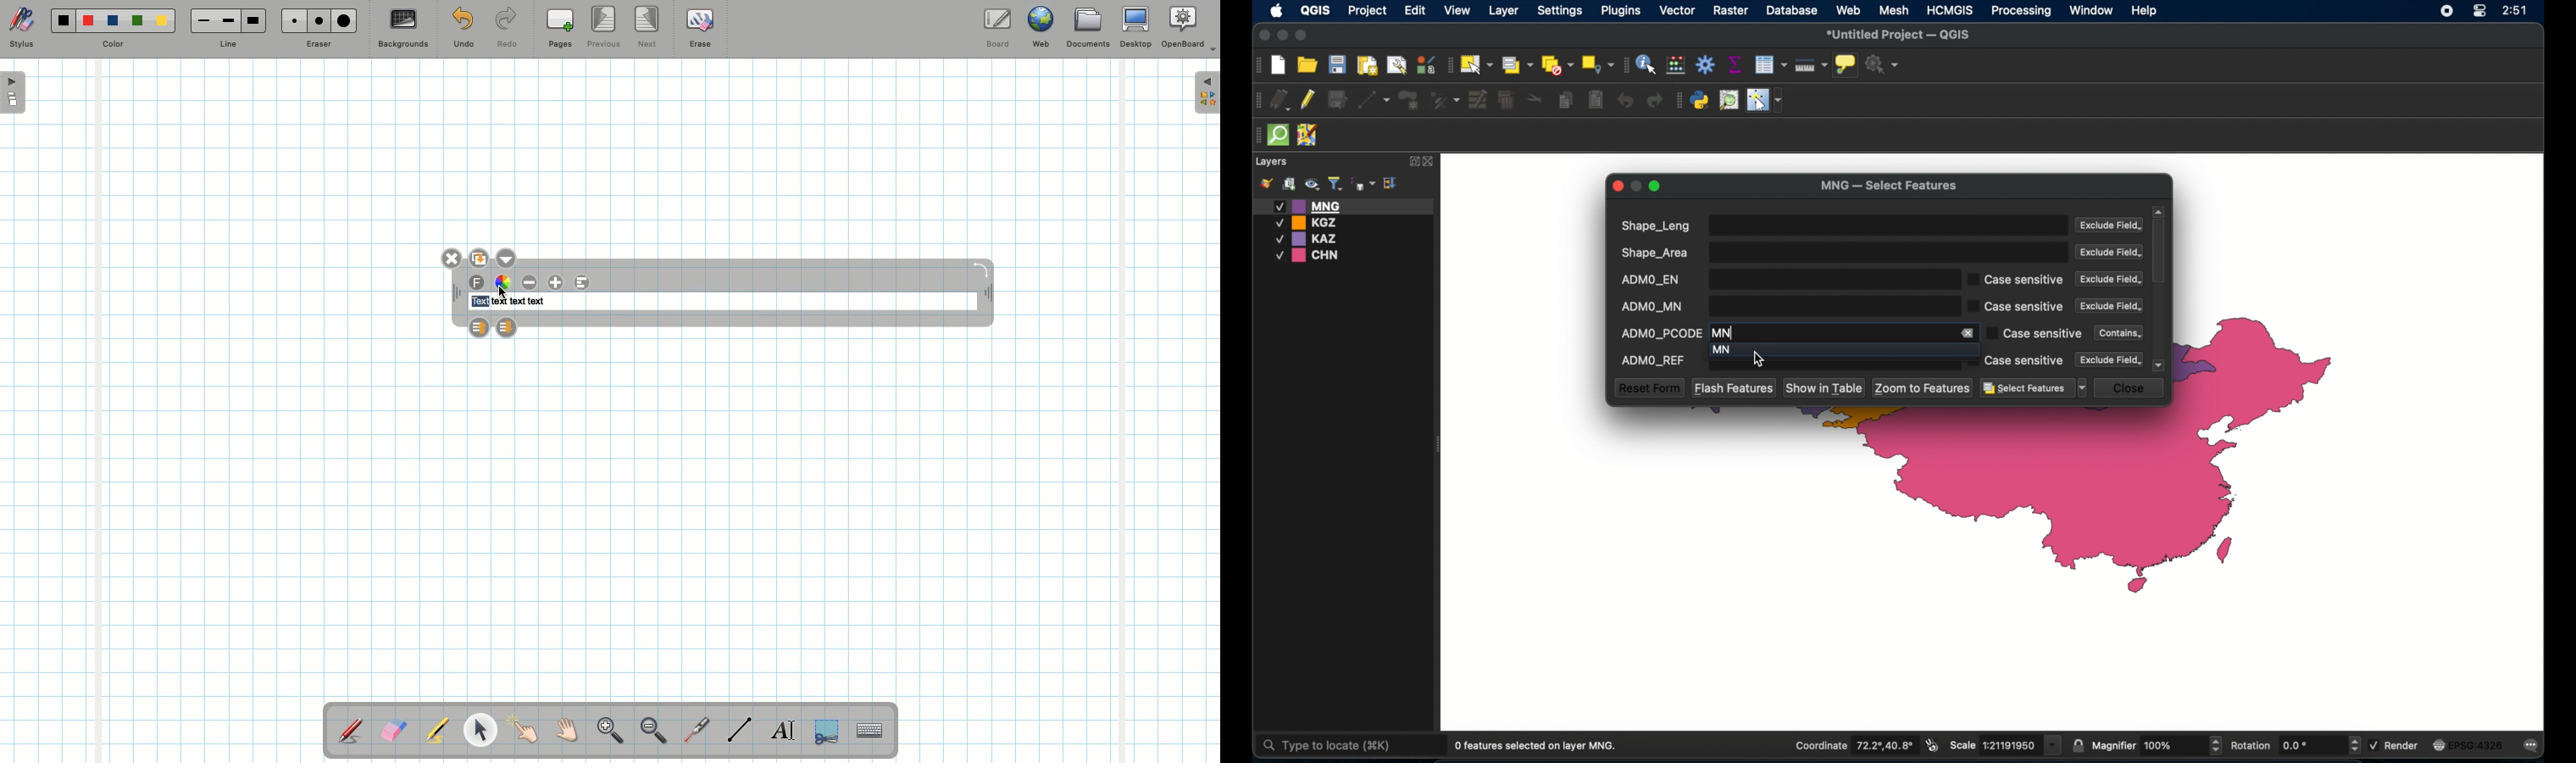  What do you see at coordinates (1950, 11) in the screenshot?
I see `HCMGIS` at bounding box center [1950, 11].